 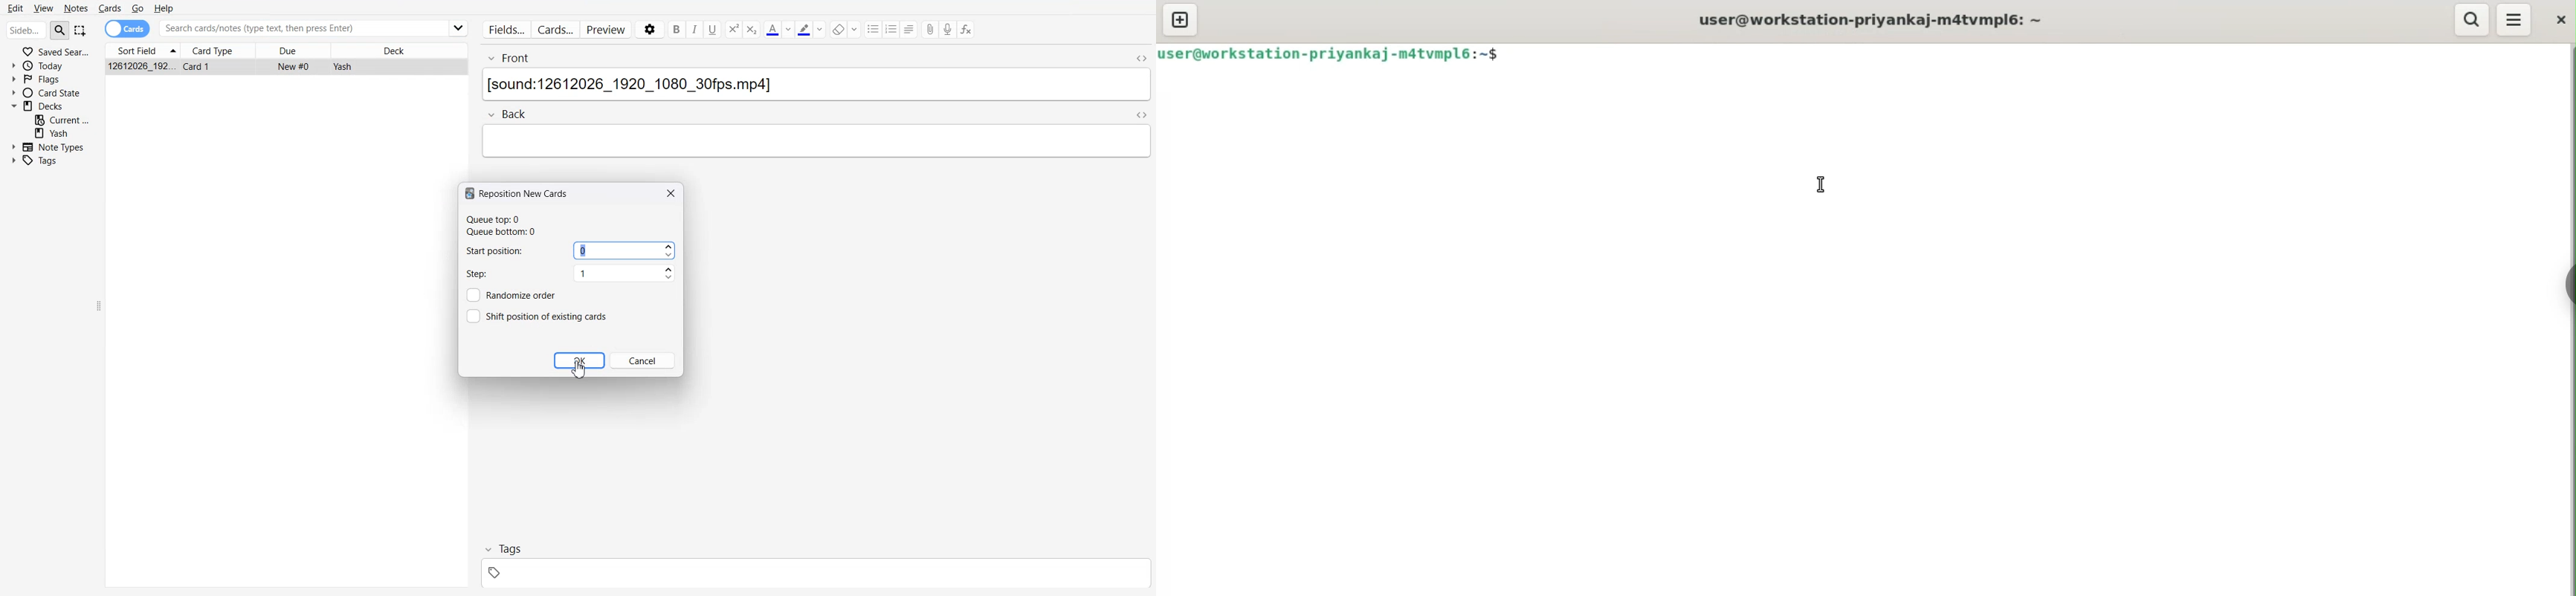 What do you see at coordinates (51, 65) in the screenshot?
I see `Today` at bounding box center [51, 65].